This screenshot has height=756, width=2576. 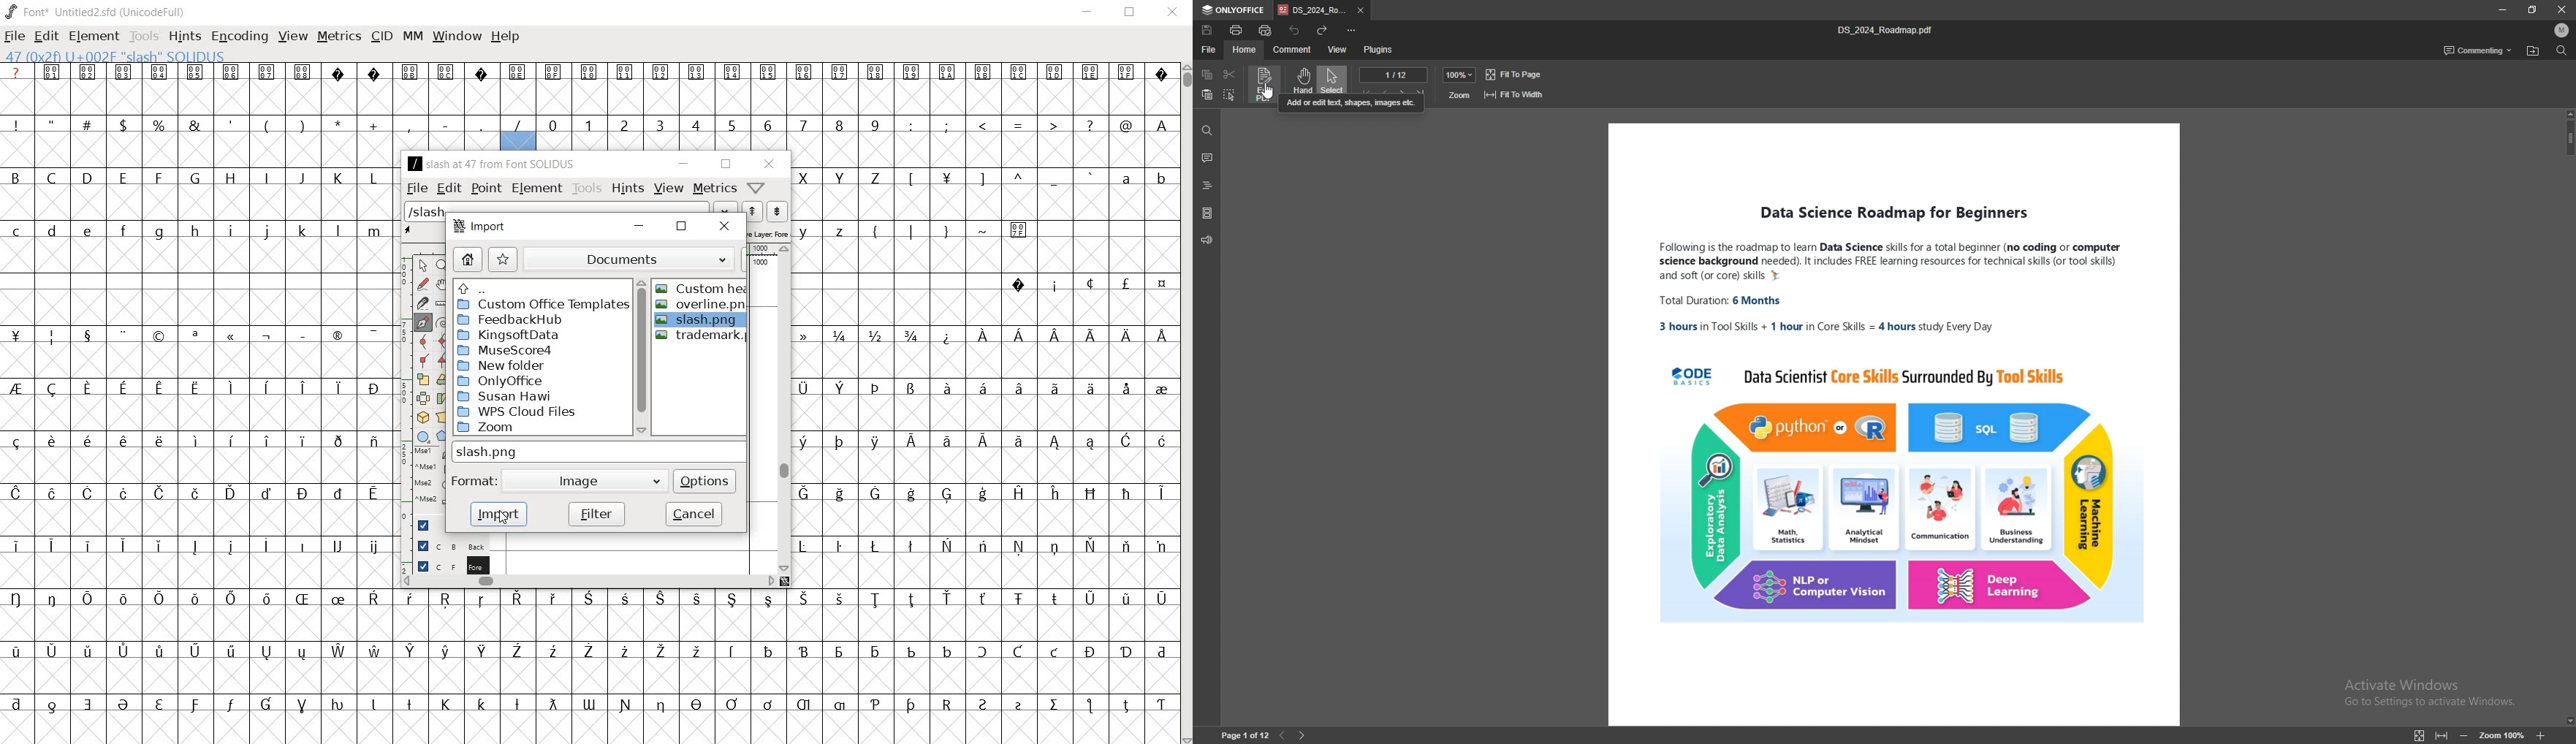 What do you see at coordinates (984, 465) in the screenshot?
I see `empty cells` at bounding box center [984, 465].